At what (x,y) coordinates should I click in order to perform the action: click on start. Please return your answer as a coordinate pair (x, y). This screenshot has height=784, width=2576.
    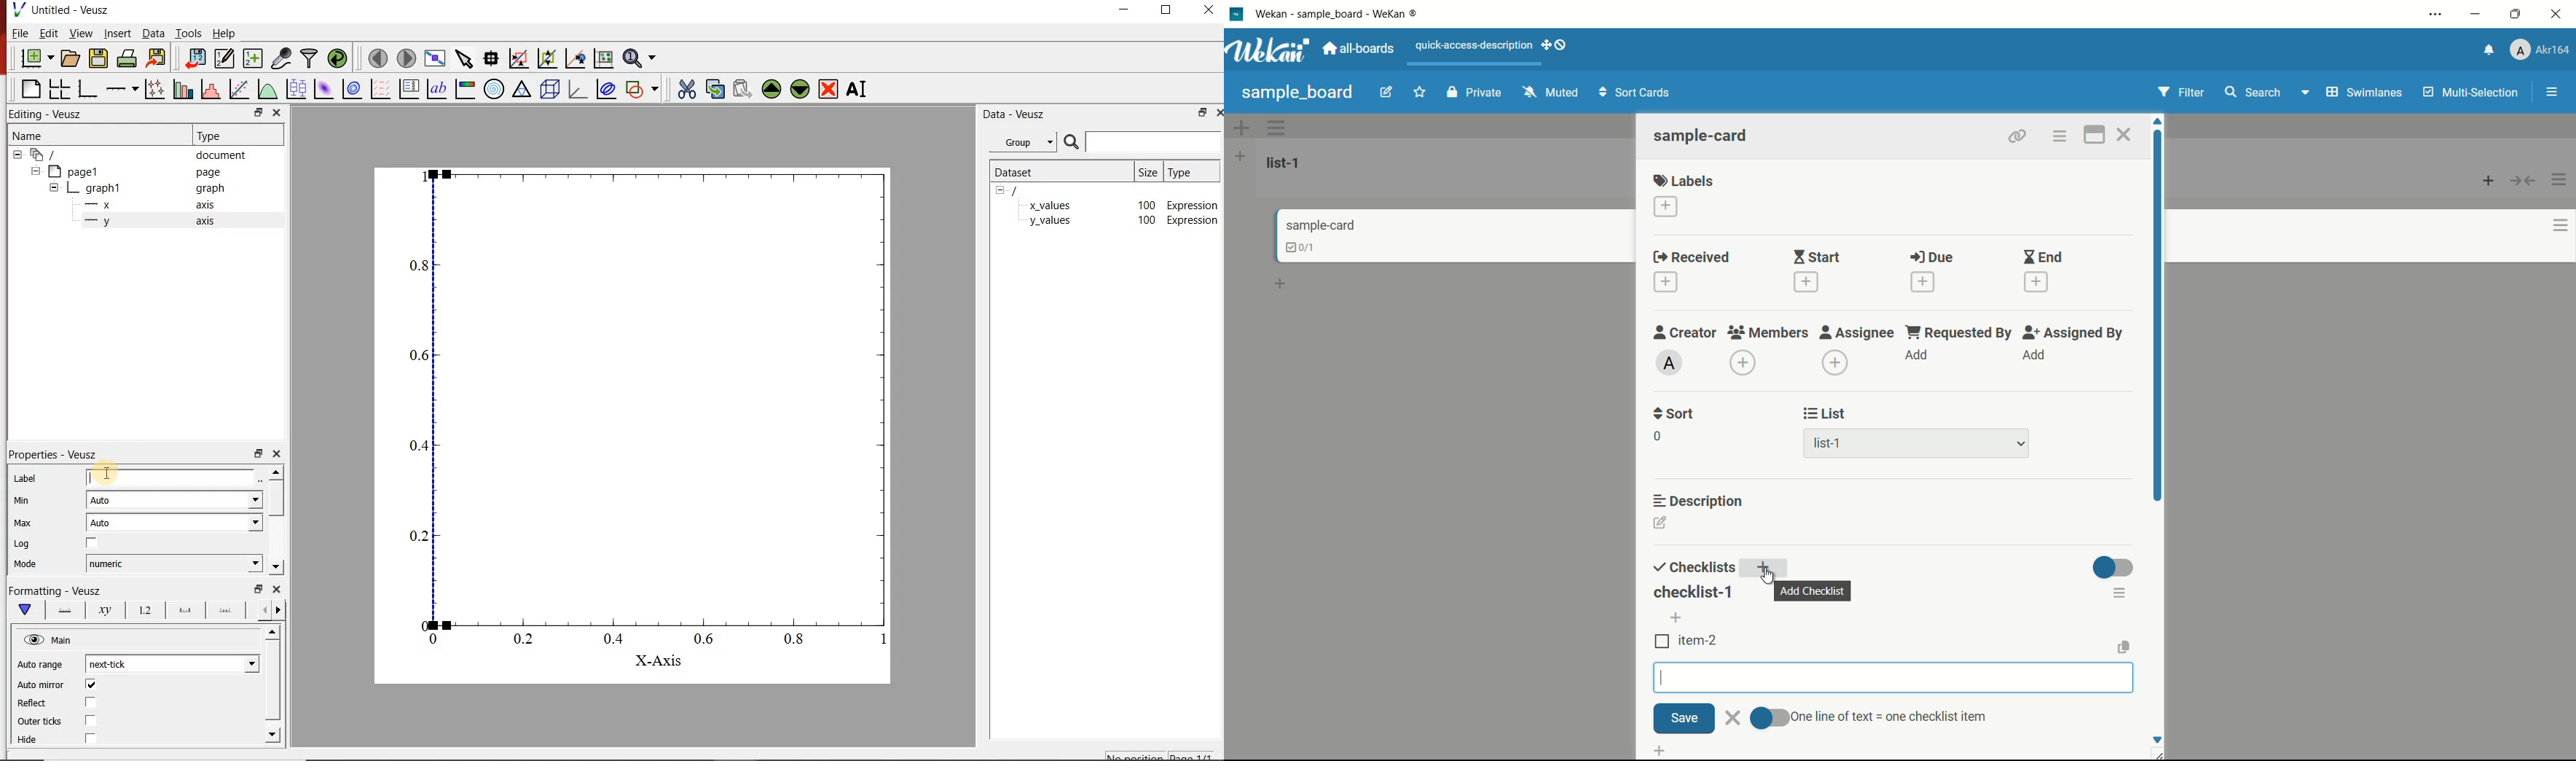
    Looking at the image, I should click on (1816, 259).